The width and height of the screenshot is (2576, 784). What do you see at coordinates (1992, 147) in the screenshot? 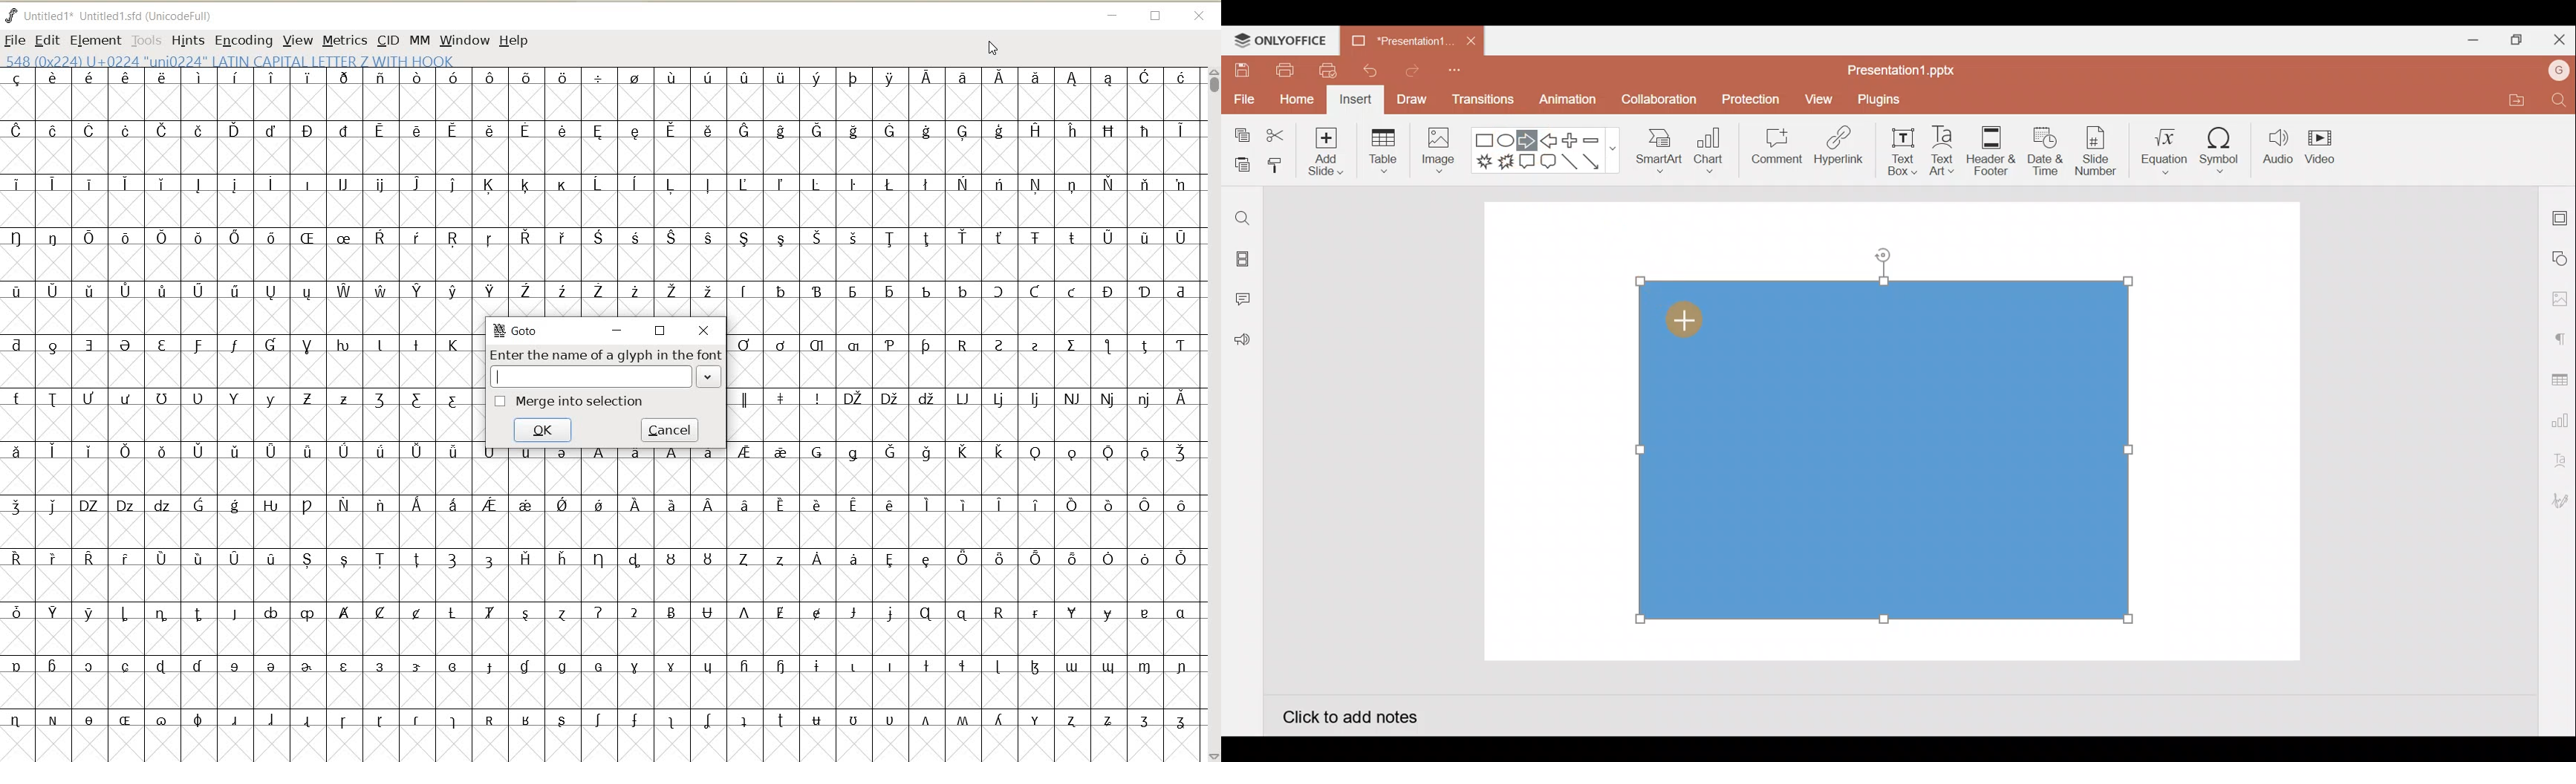
I see `Header & footer` at bounding box center [1992, 147].